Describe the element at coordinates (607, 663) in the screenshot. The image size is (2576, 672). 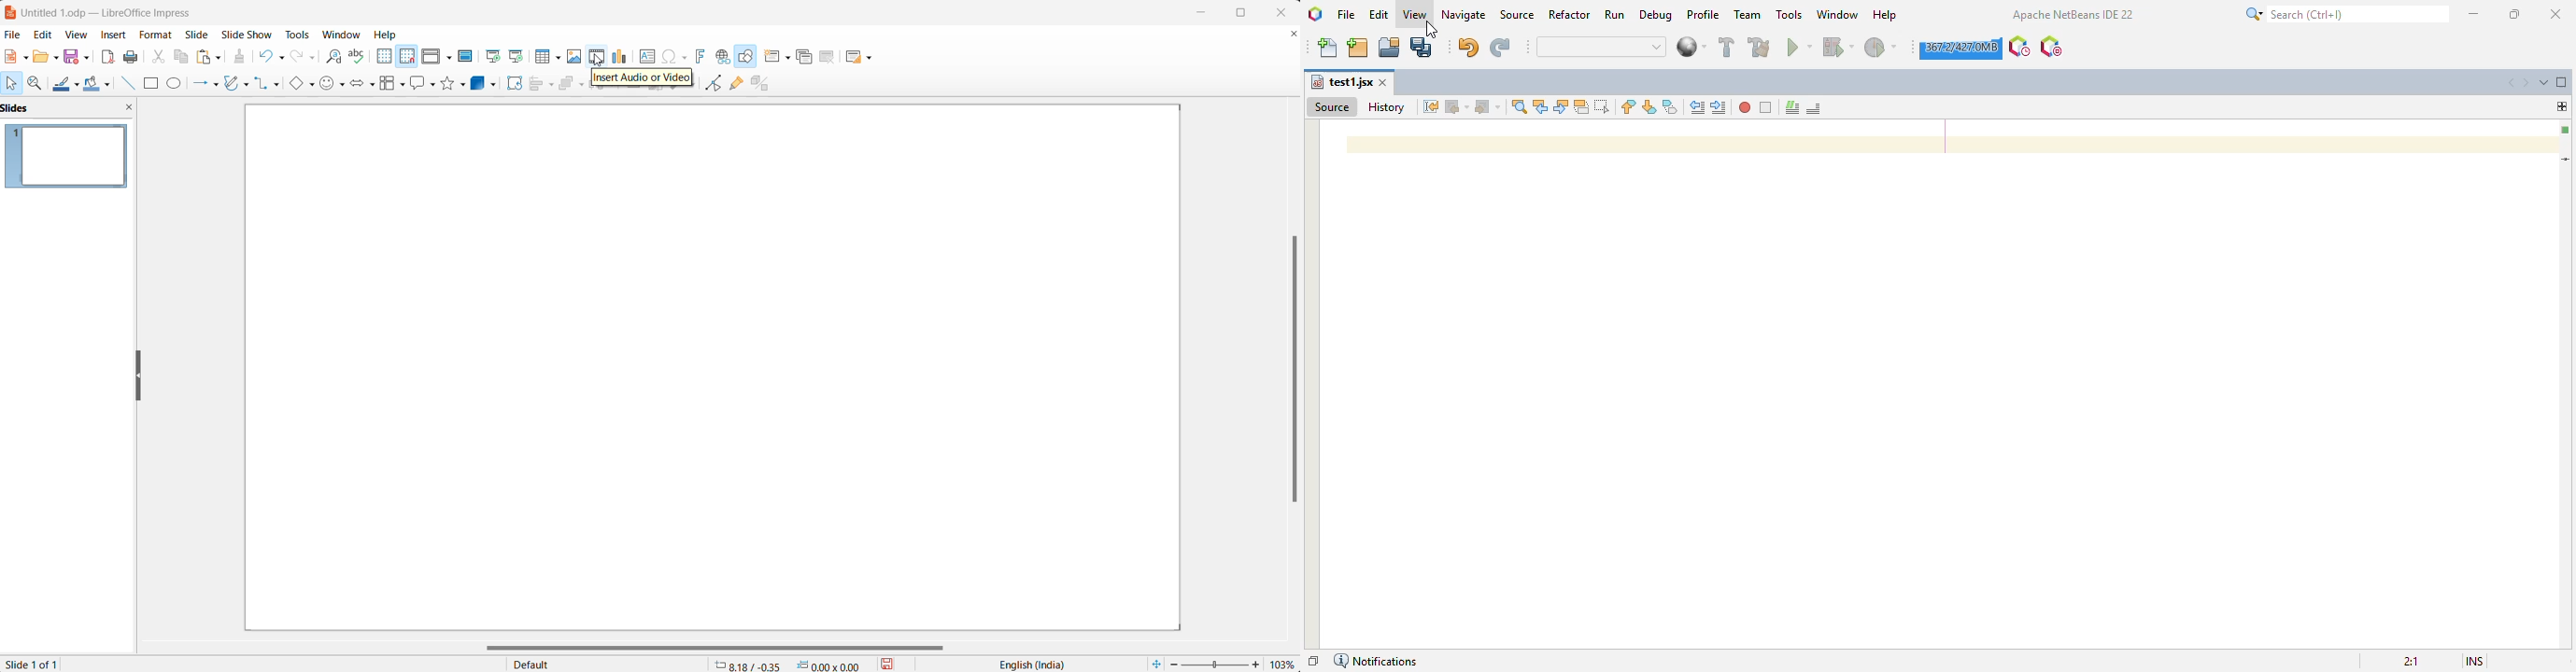
I see `slide master name` at that location.